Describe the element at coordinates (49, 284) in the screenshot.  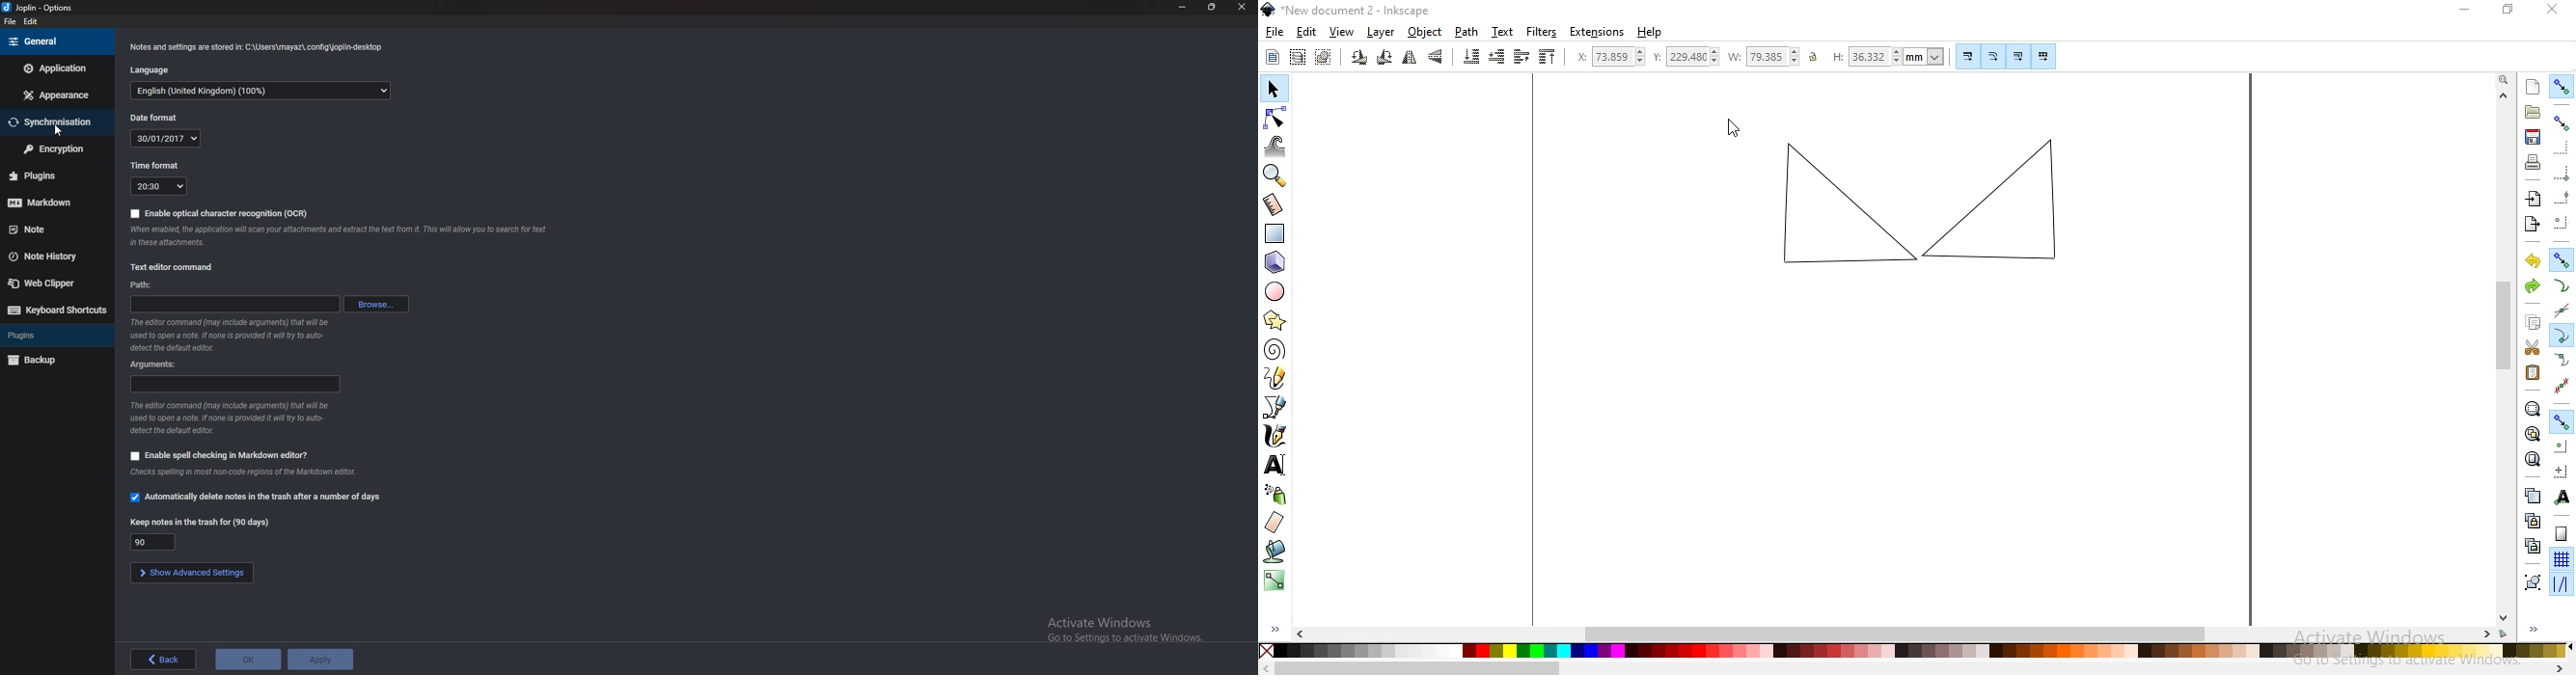
I see `web clipper` at that location.